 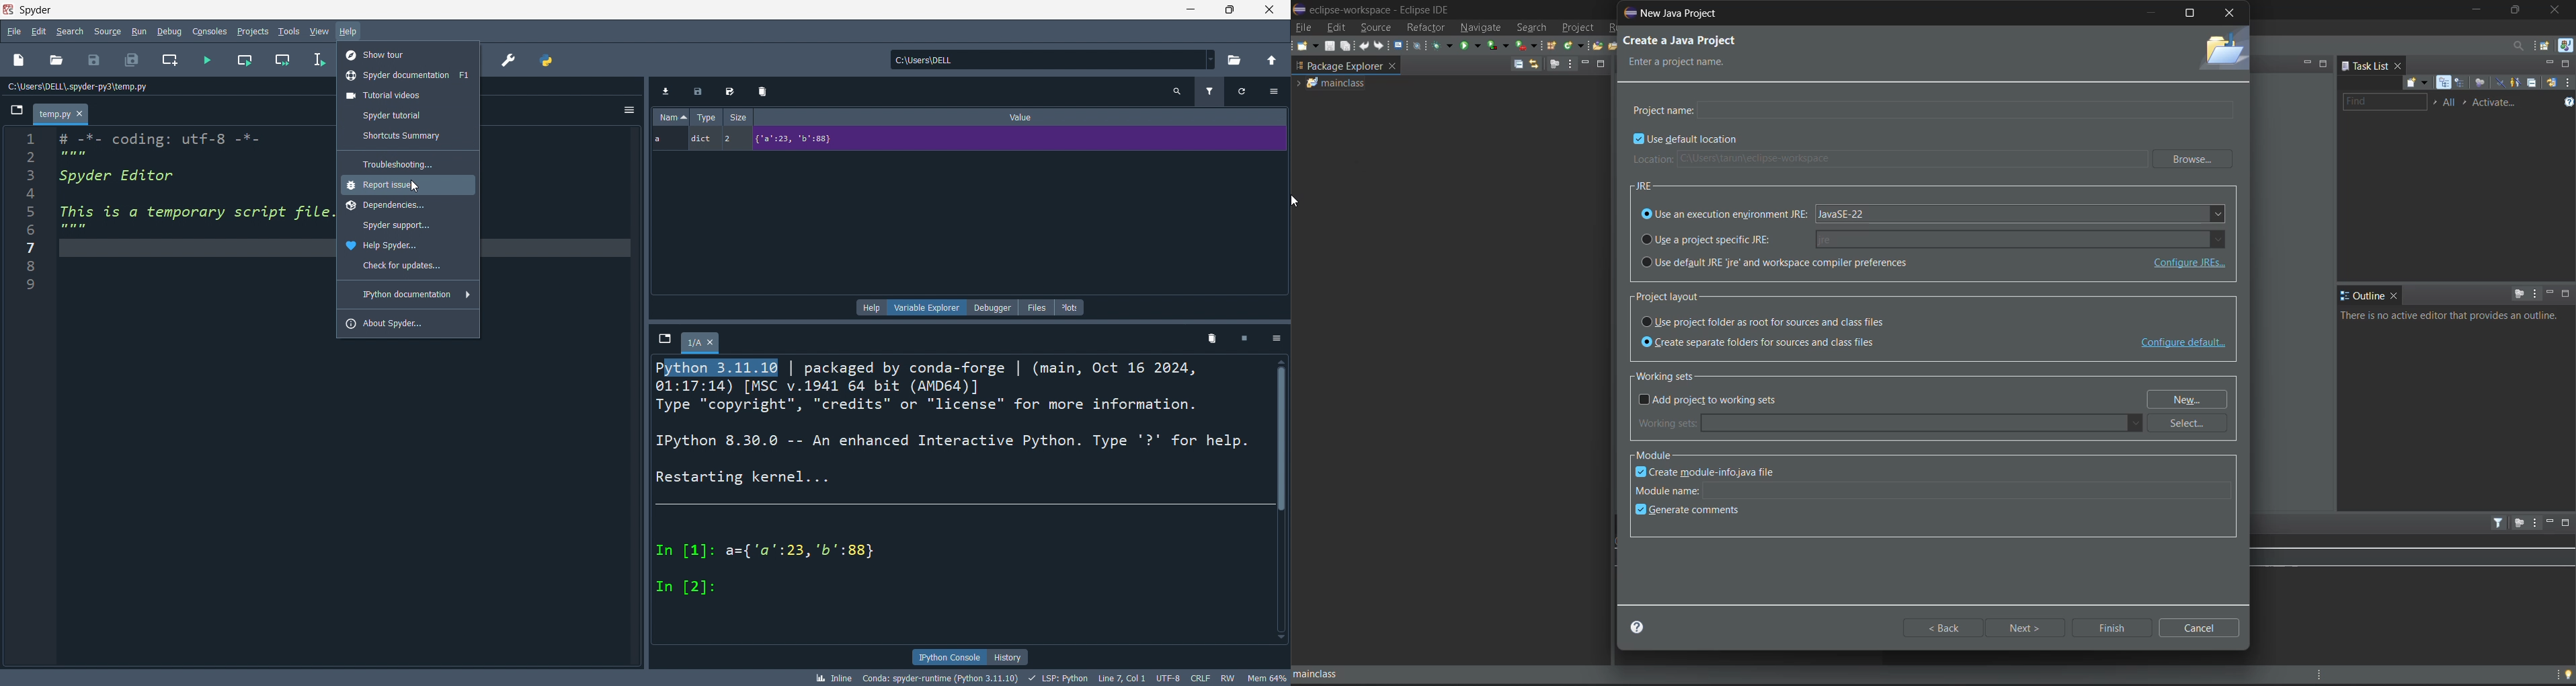 I want to click on run file, so click(x=210, y=63).